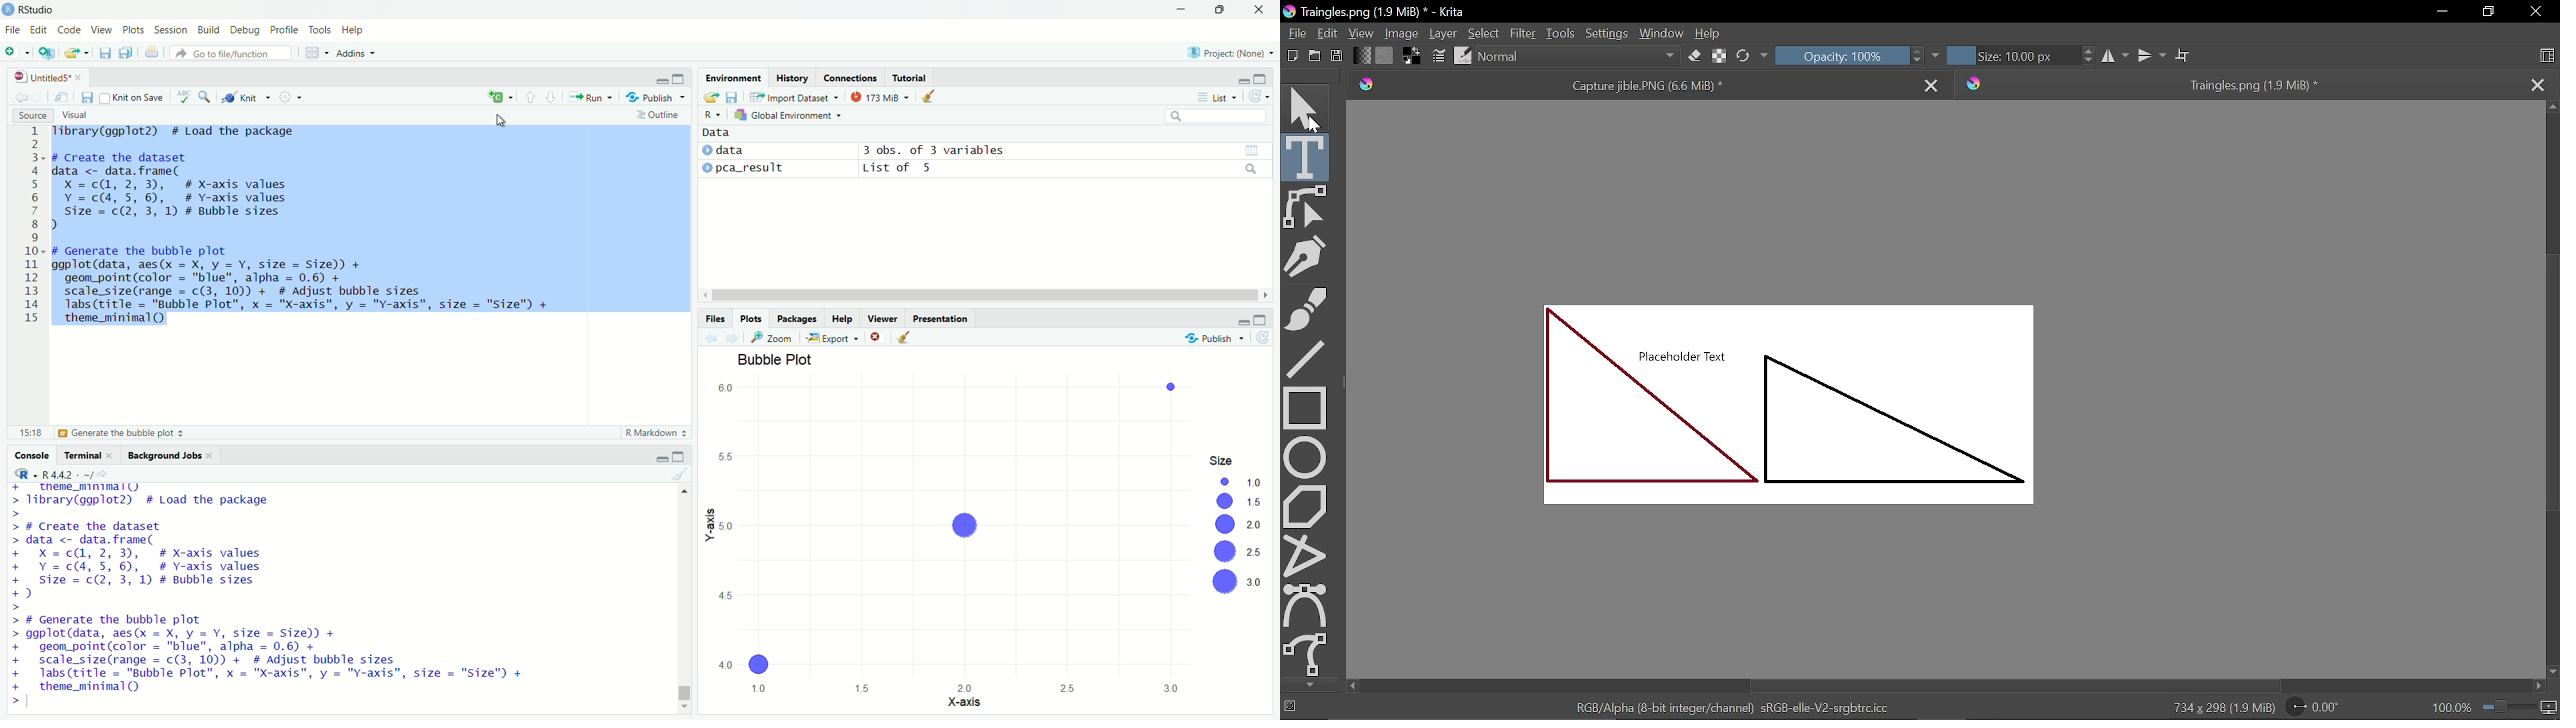 This screenshot has width=2576, height=728. Describe the element at coordinates (717, 133) in the screenshot. I see `data` at that location.